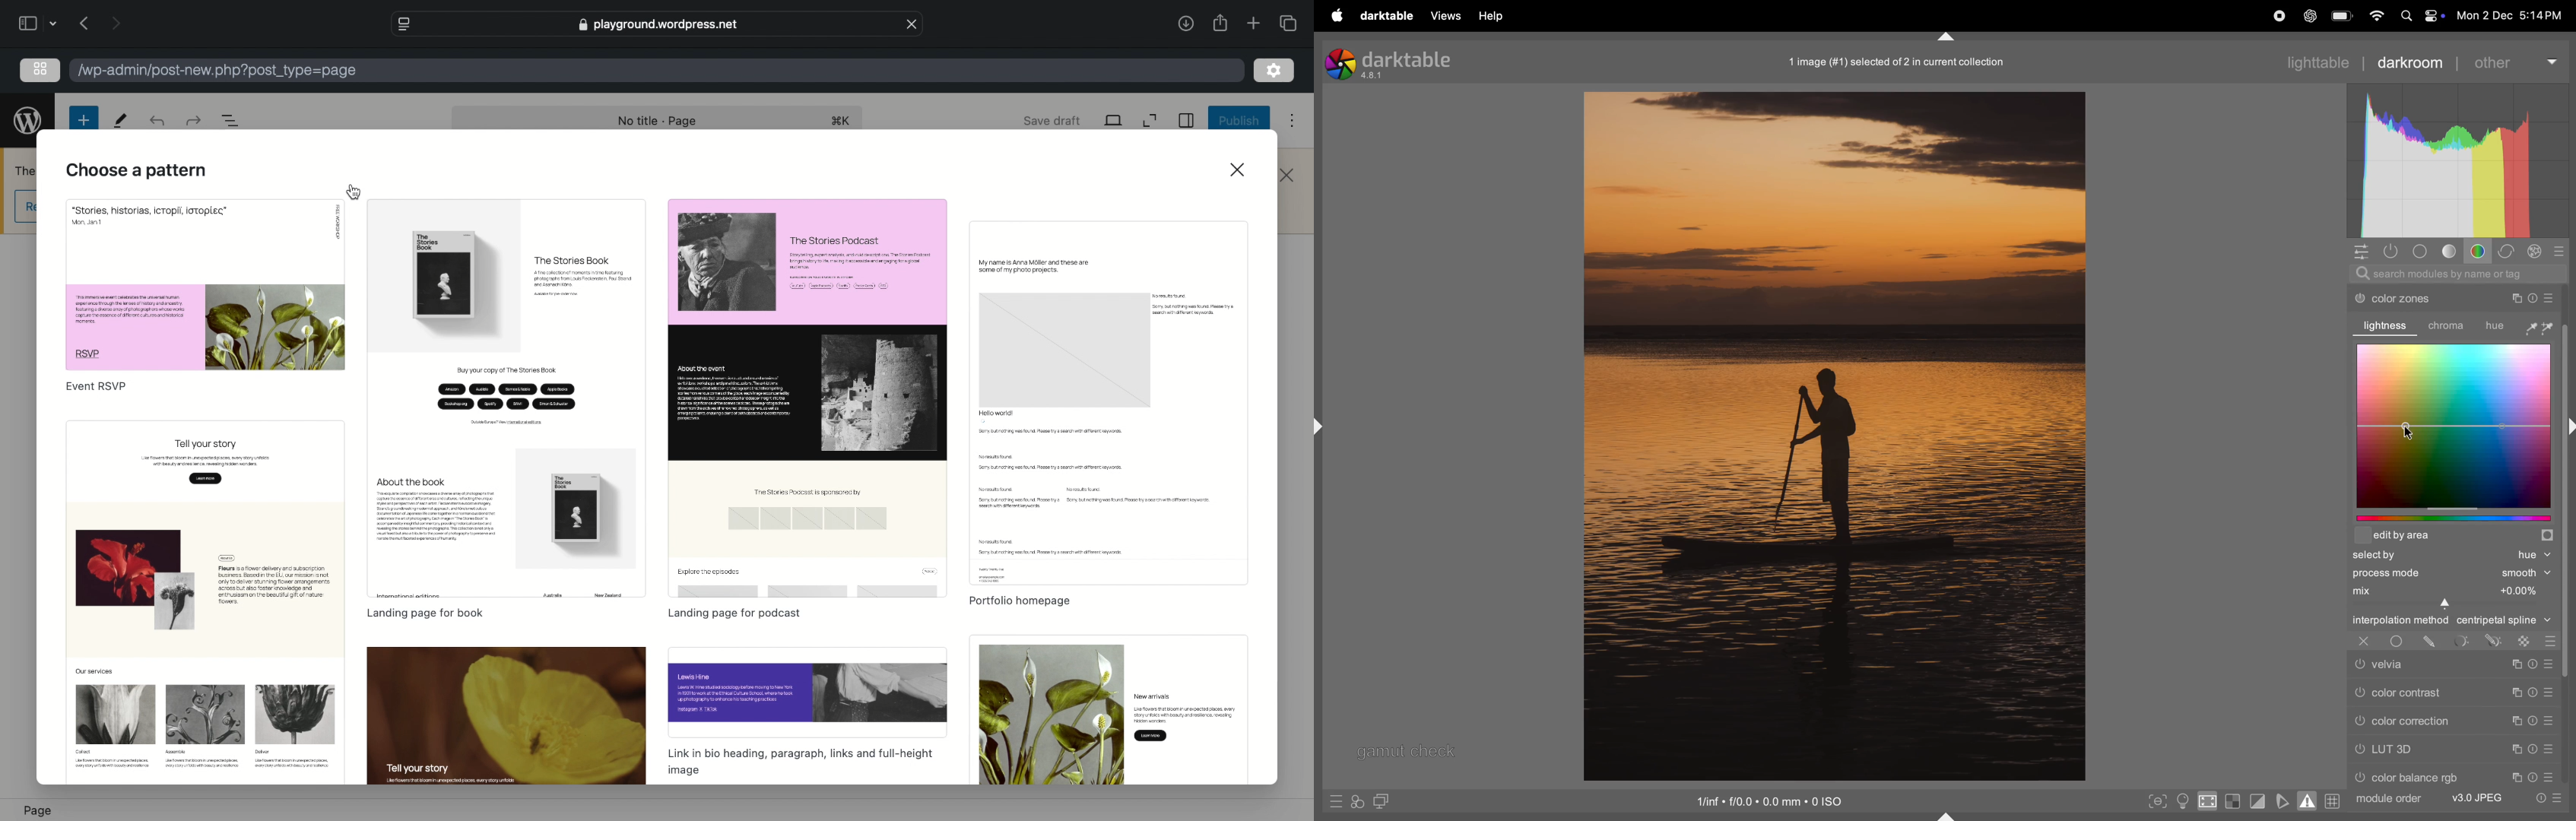 Image resolution: width=2576 pixels, height=840 pixels. What do you see at coordinates (2378, 15) in the screenshot?
I see `wifi` at bounding box center [2378, 15].